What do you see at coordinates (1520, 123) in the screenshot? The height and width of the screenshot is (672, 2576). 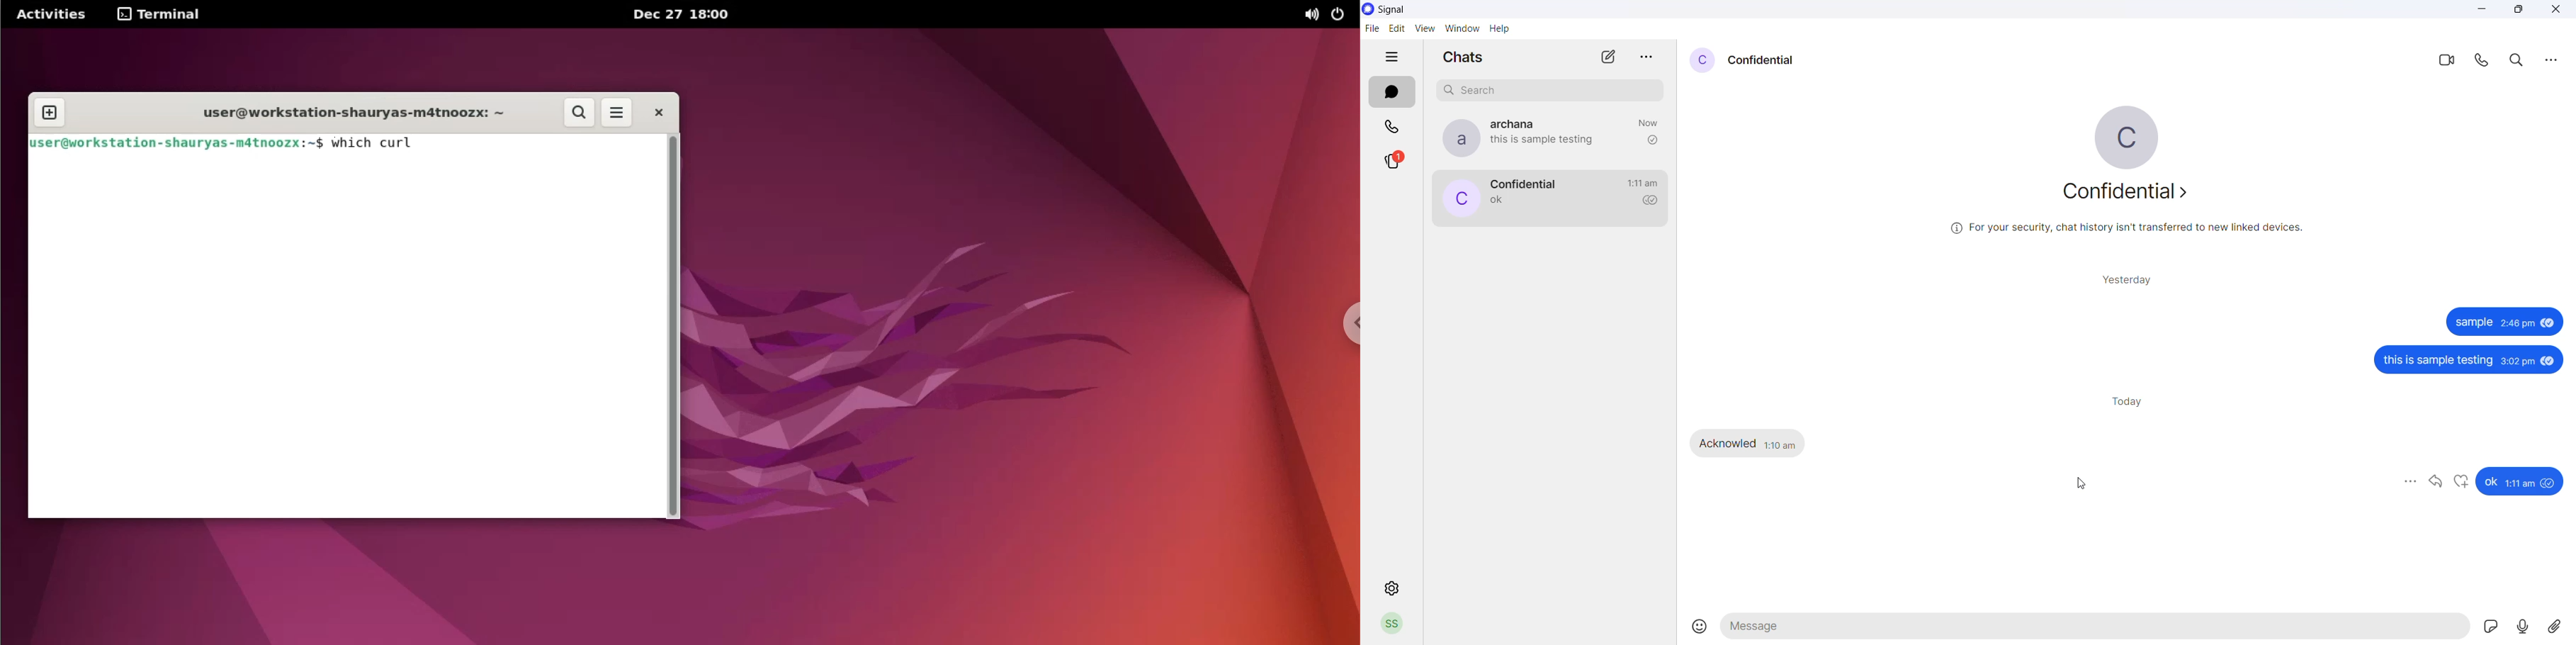 I see `contact name` at bounding box center [1520, 123].